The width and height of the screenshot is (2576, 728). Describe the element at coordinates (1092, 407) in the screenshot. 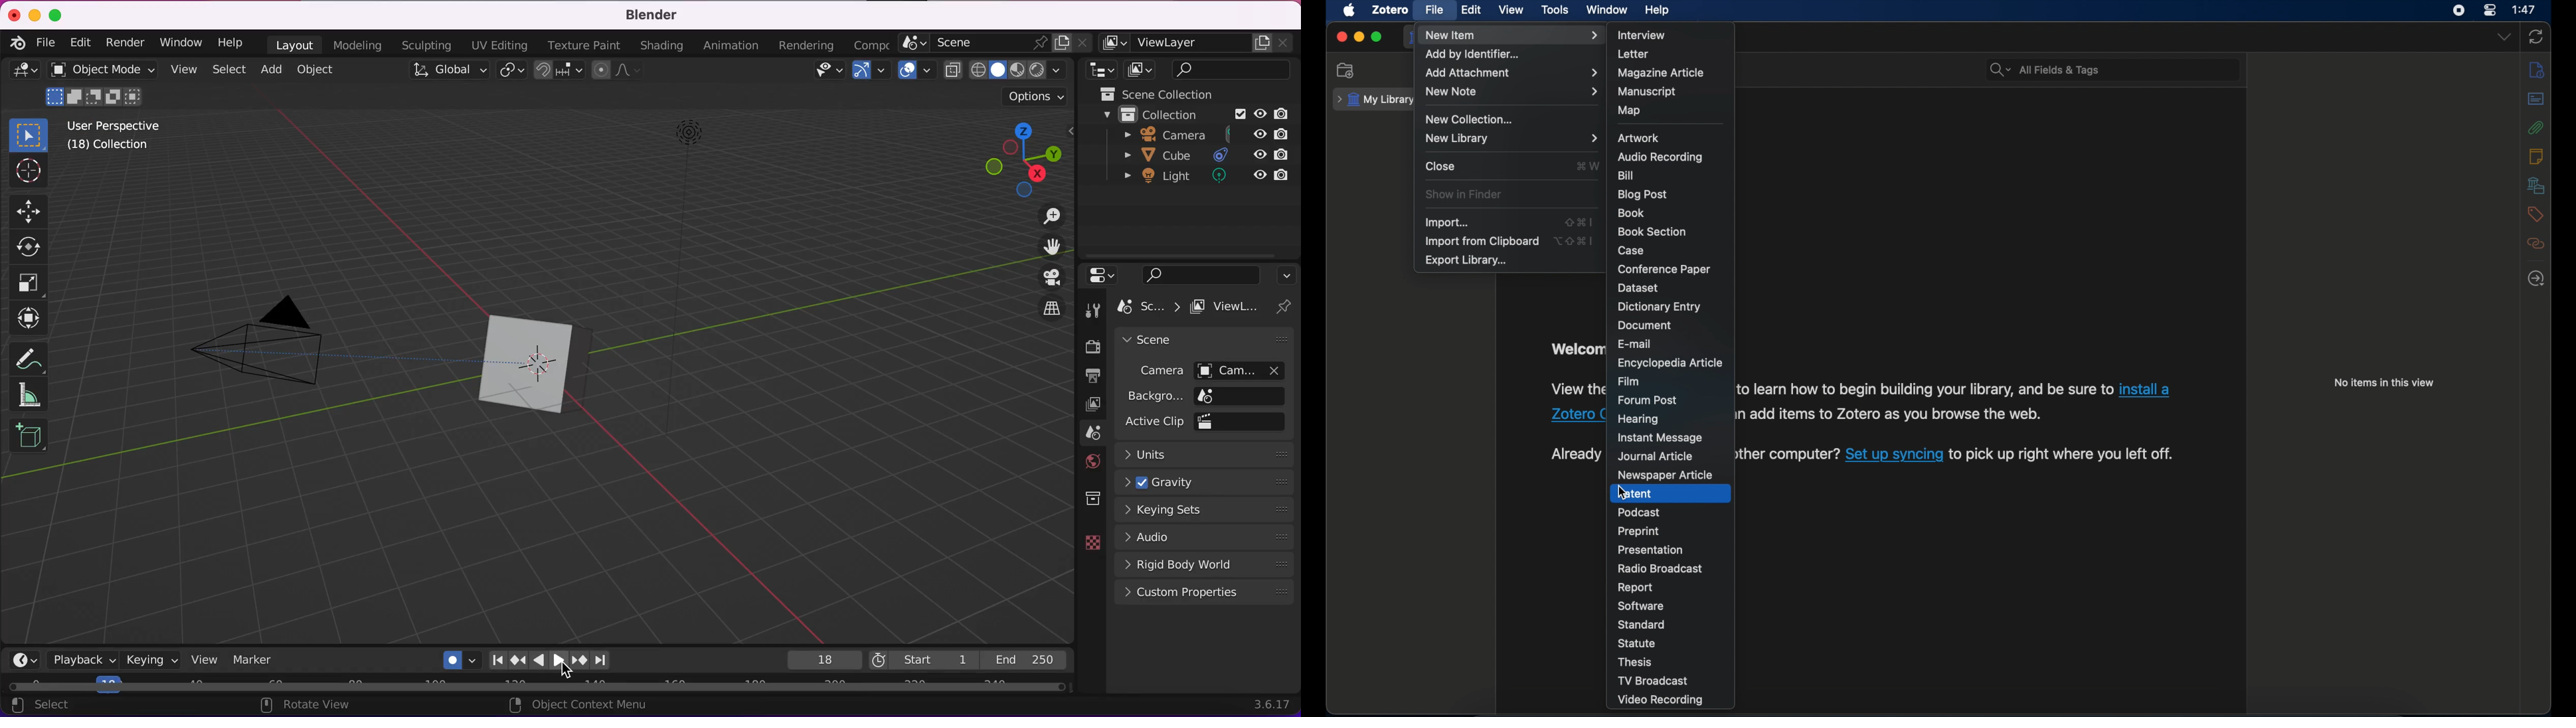

I see `view layer` at that location.